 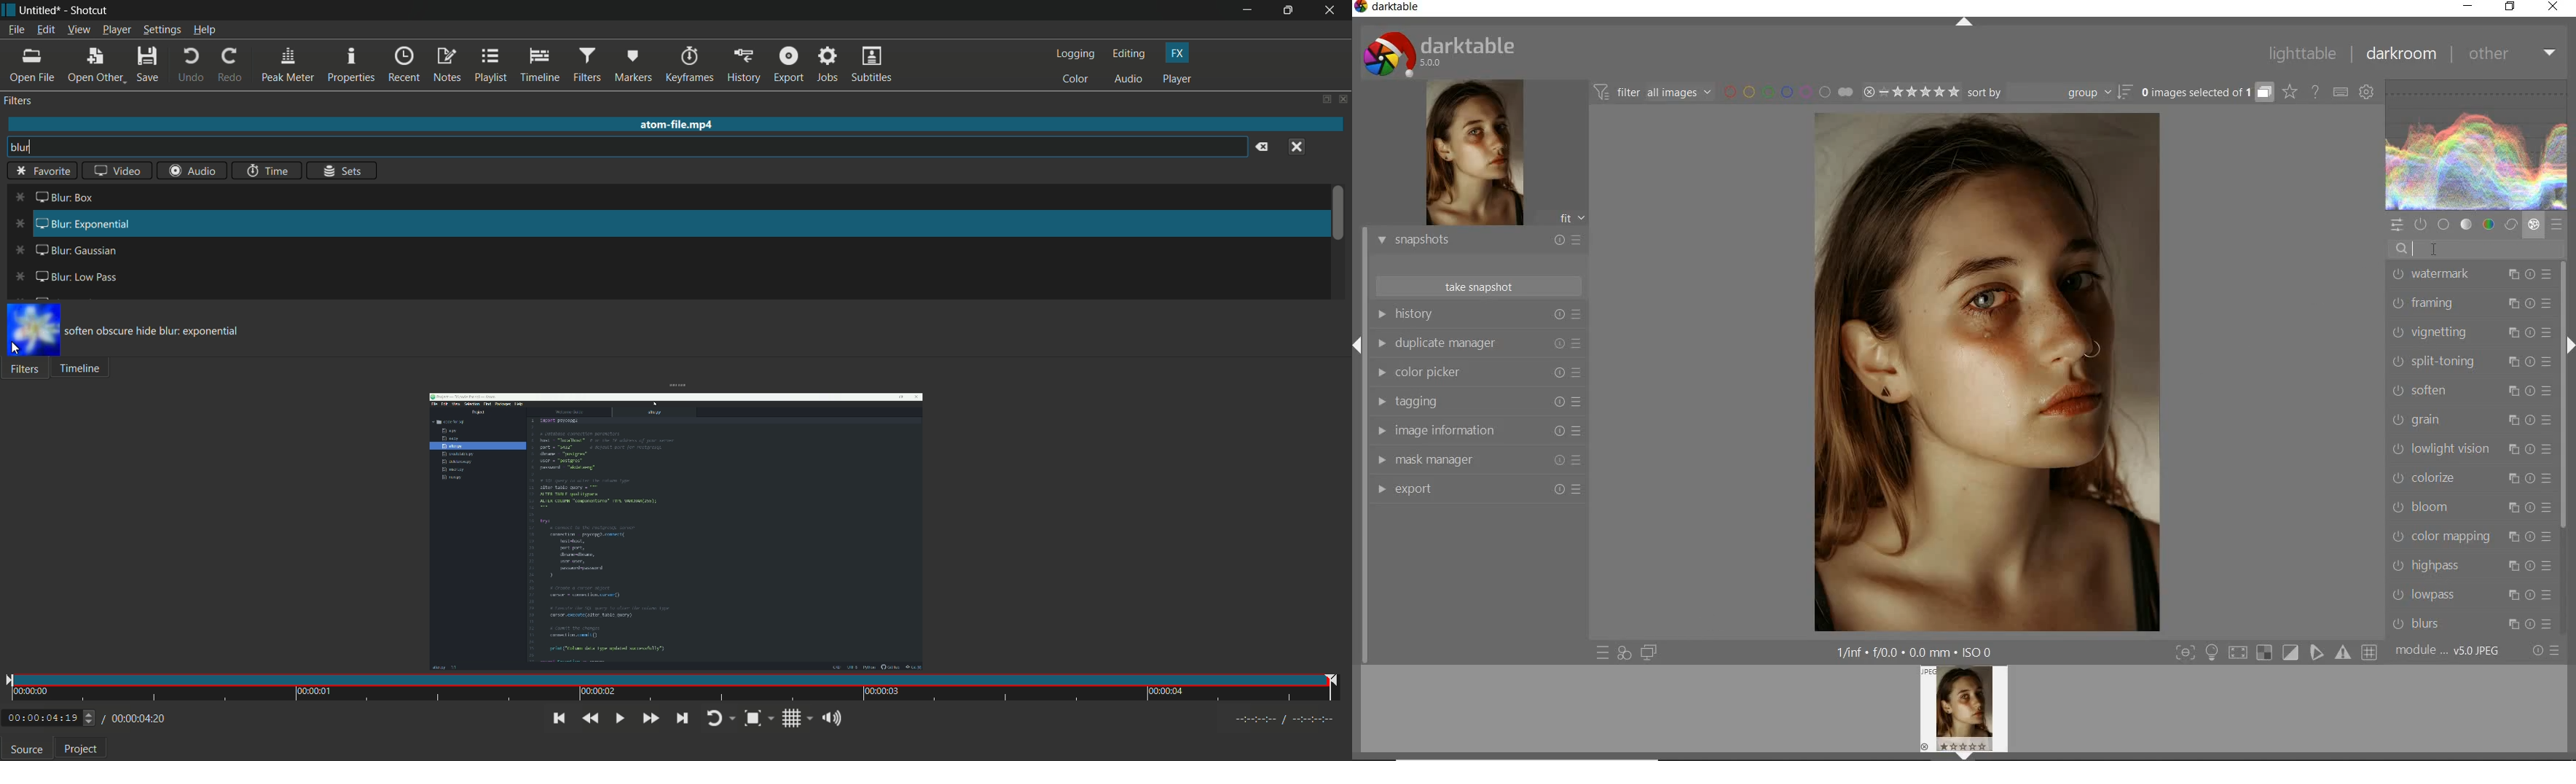 I want to click on vignetting, so click(x=2469, y=332).